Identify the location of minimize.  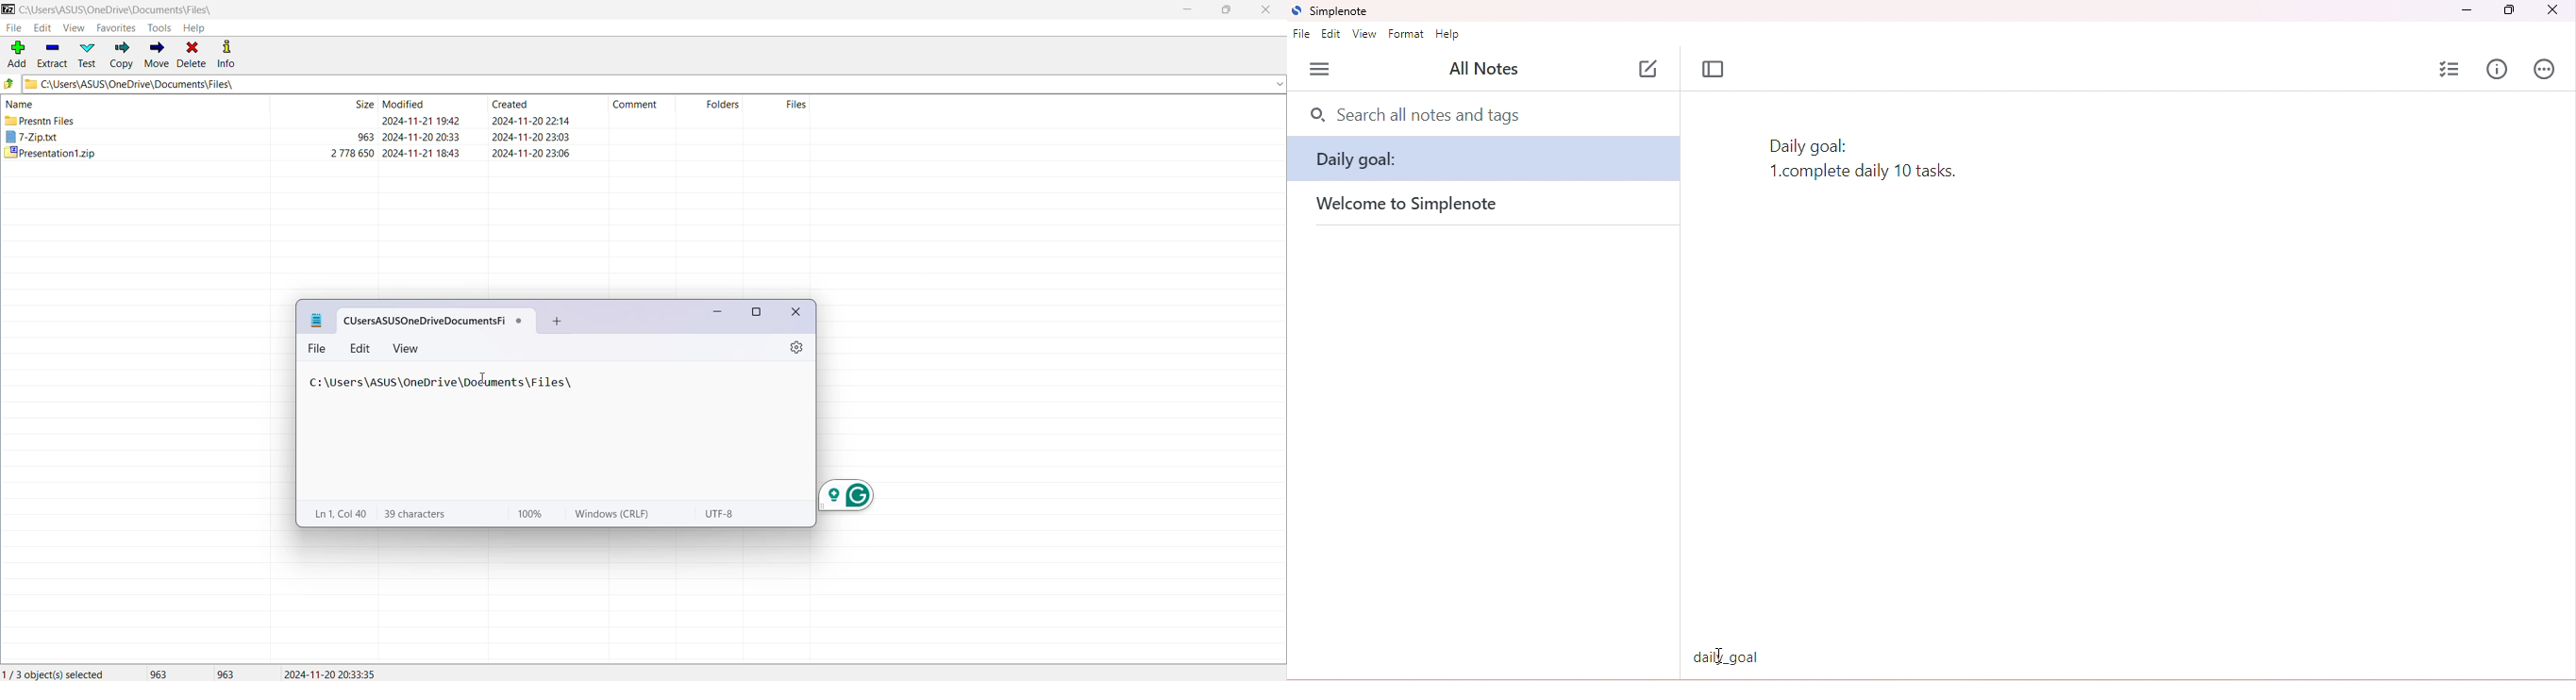
(2465, 11).